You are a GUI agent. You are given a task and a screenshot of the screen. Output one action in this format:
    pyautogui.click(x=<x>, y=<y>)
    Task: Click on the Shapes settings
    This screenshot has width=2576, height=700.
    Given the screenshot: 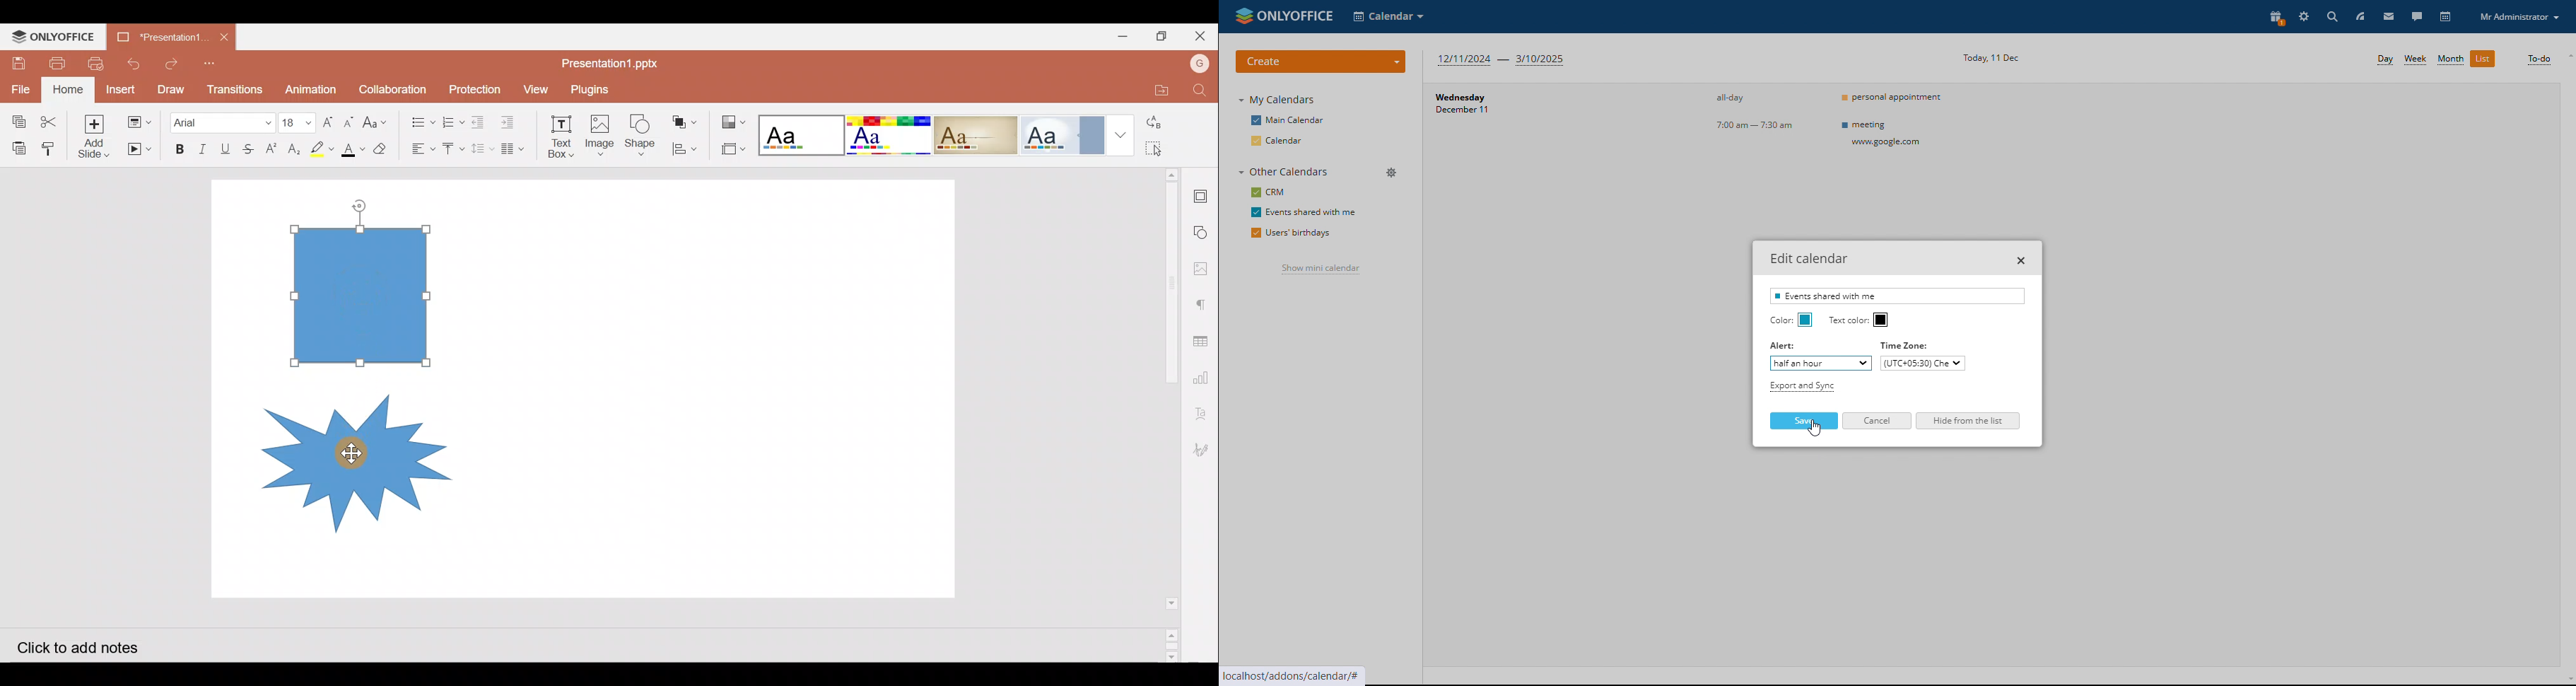 What is the action you would take?
    pyautogui.click(x=1203, y=229)
    